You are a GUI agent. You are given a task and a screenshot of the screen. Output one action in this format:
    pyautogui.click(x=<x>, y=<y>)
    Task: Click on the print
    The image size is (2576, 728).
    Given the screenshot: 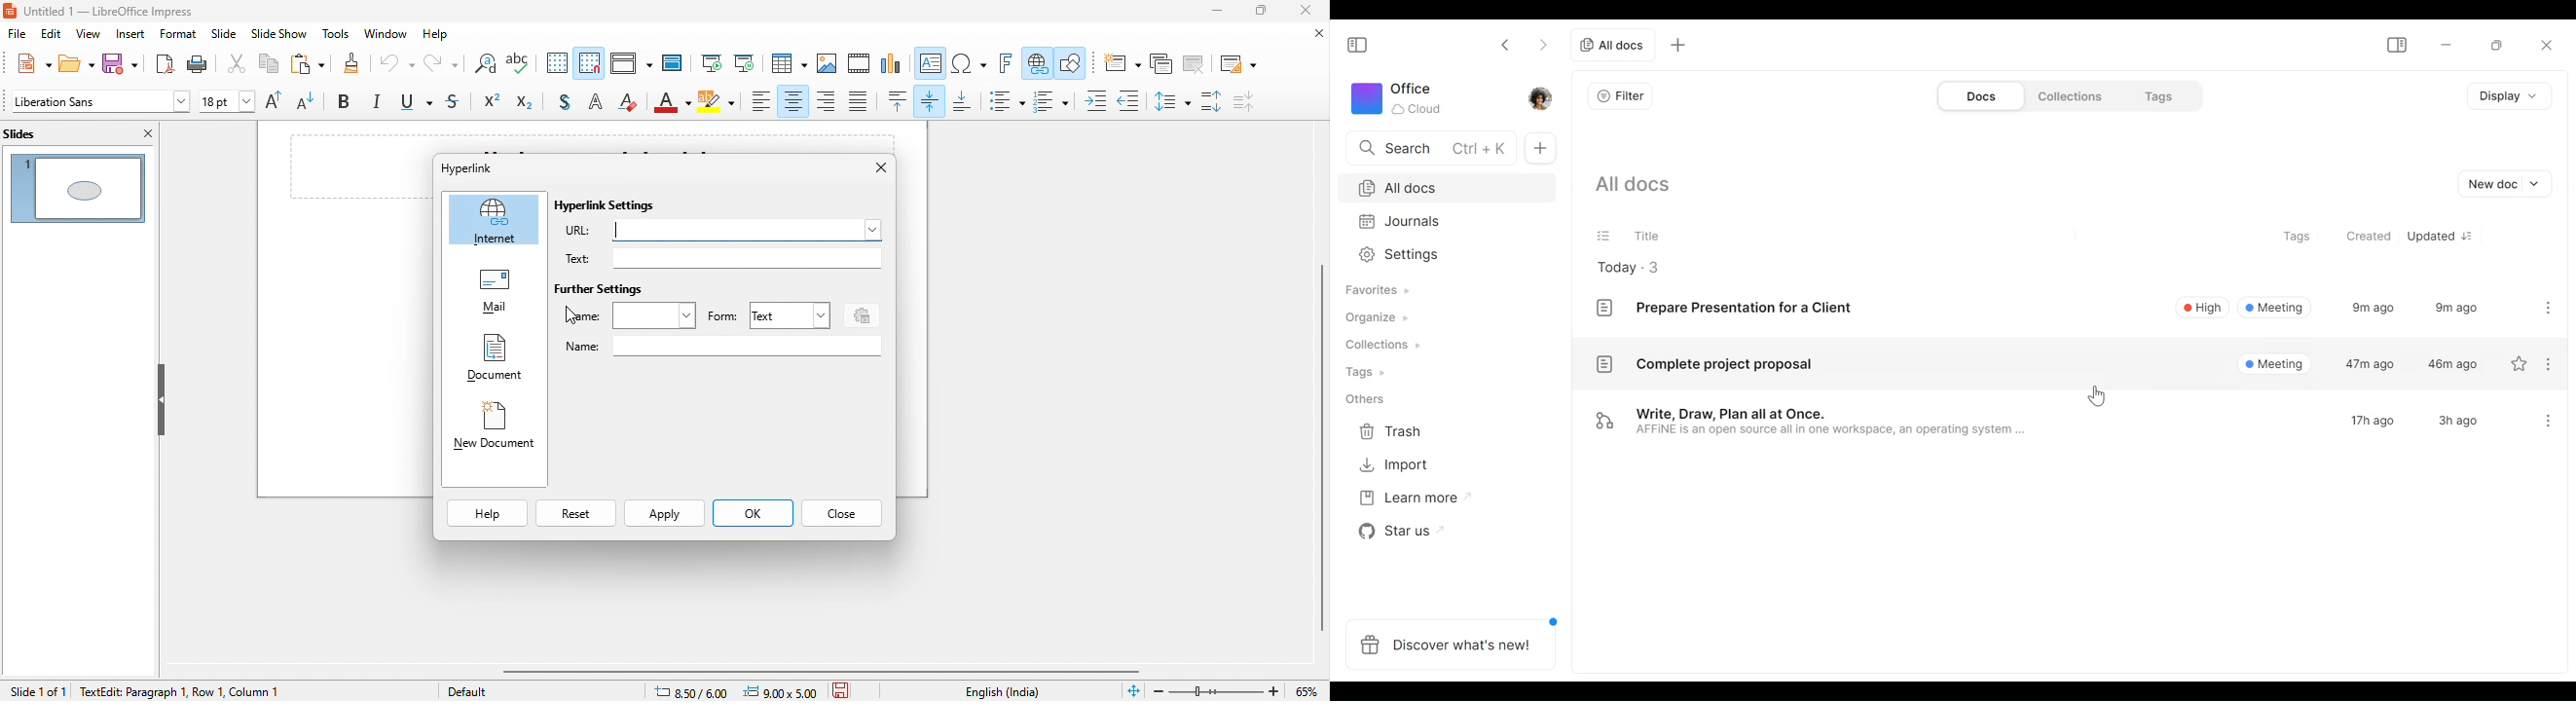 What is the action you would take?
    pyautogui.click(x=202, y=64)
    